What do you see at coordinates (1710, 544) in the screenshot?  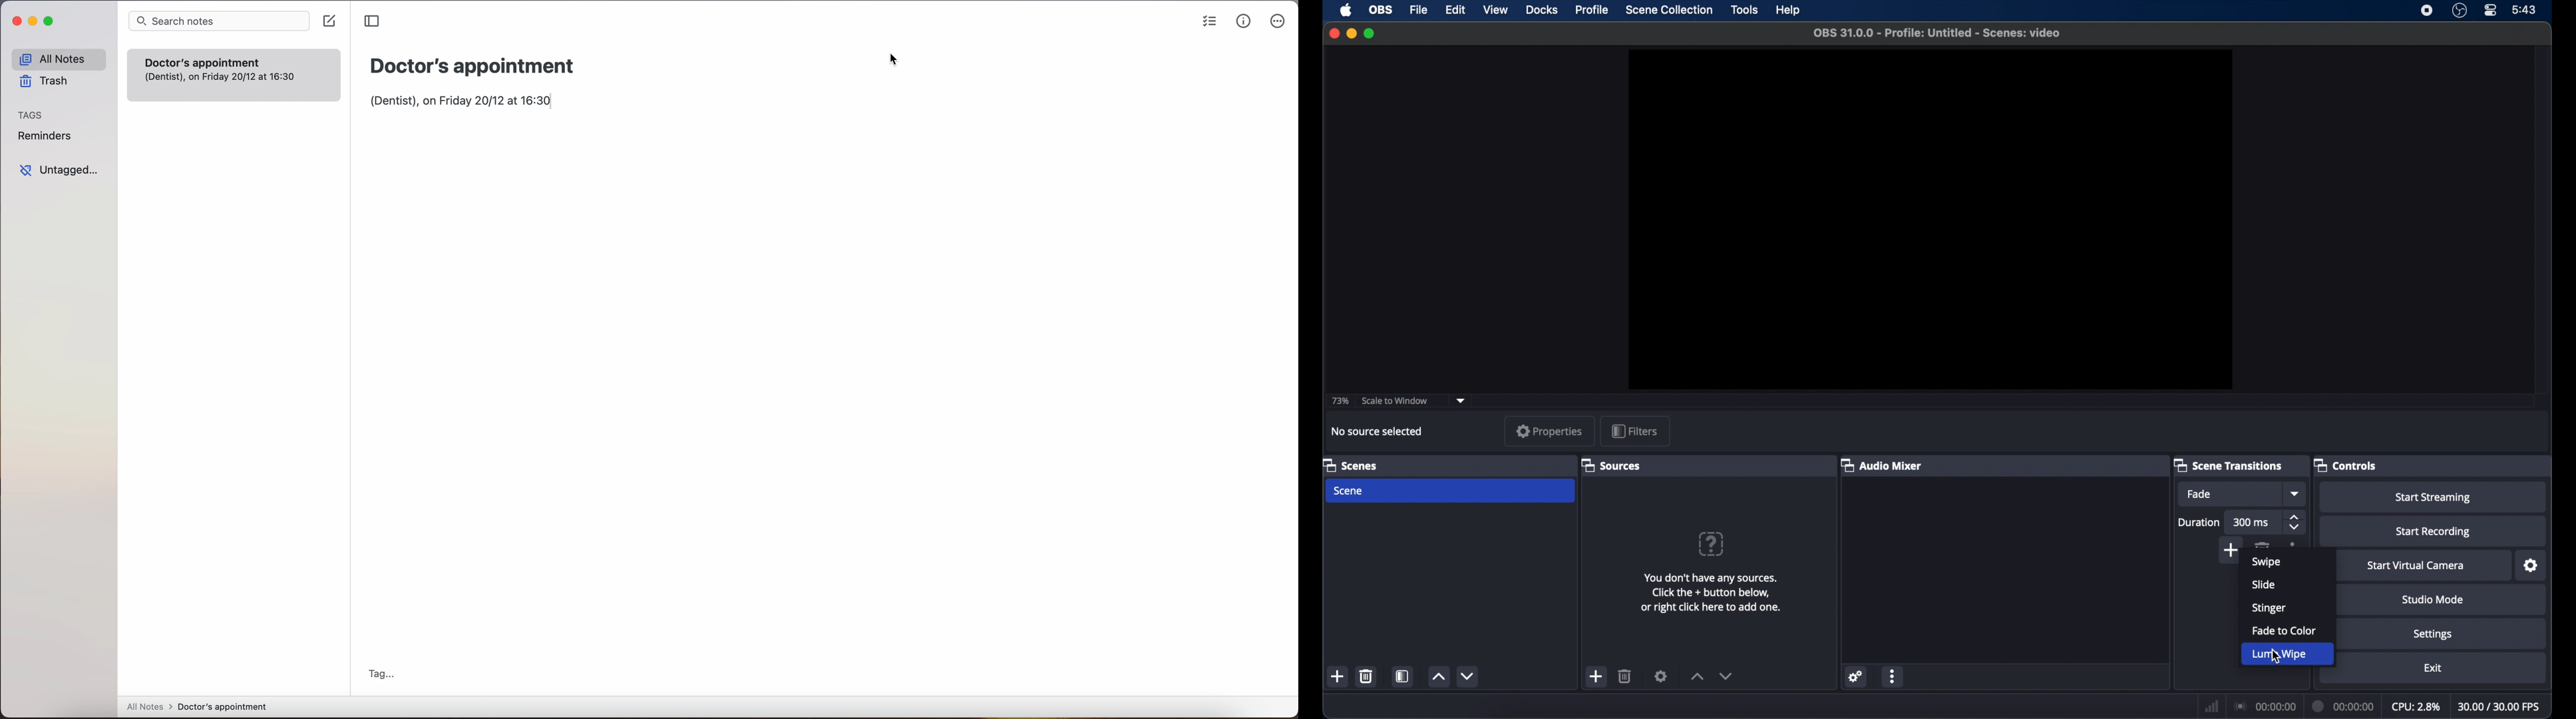 I see `question mark icon` at bounding box center [1710, 544].